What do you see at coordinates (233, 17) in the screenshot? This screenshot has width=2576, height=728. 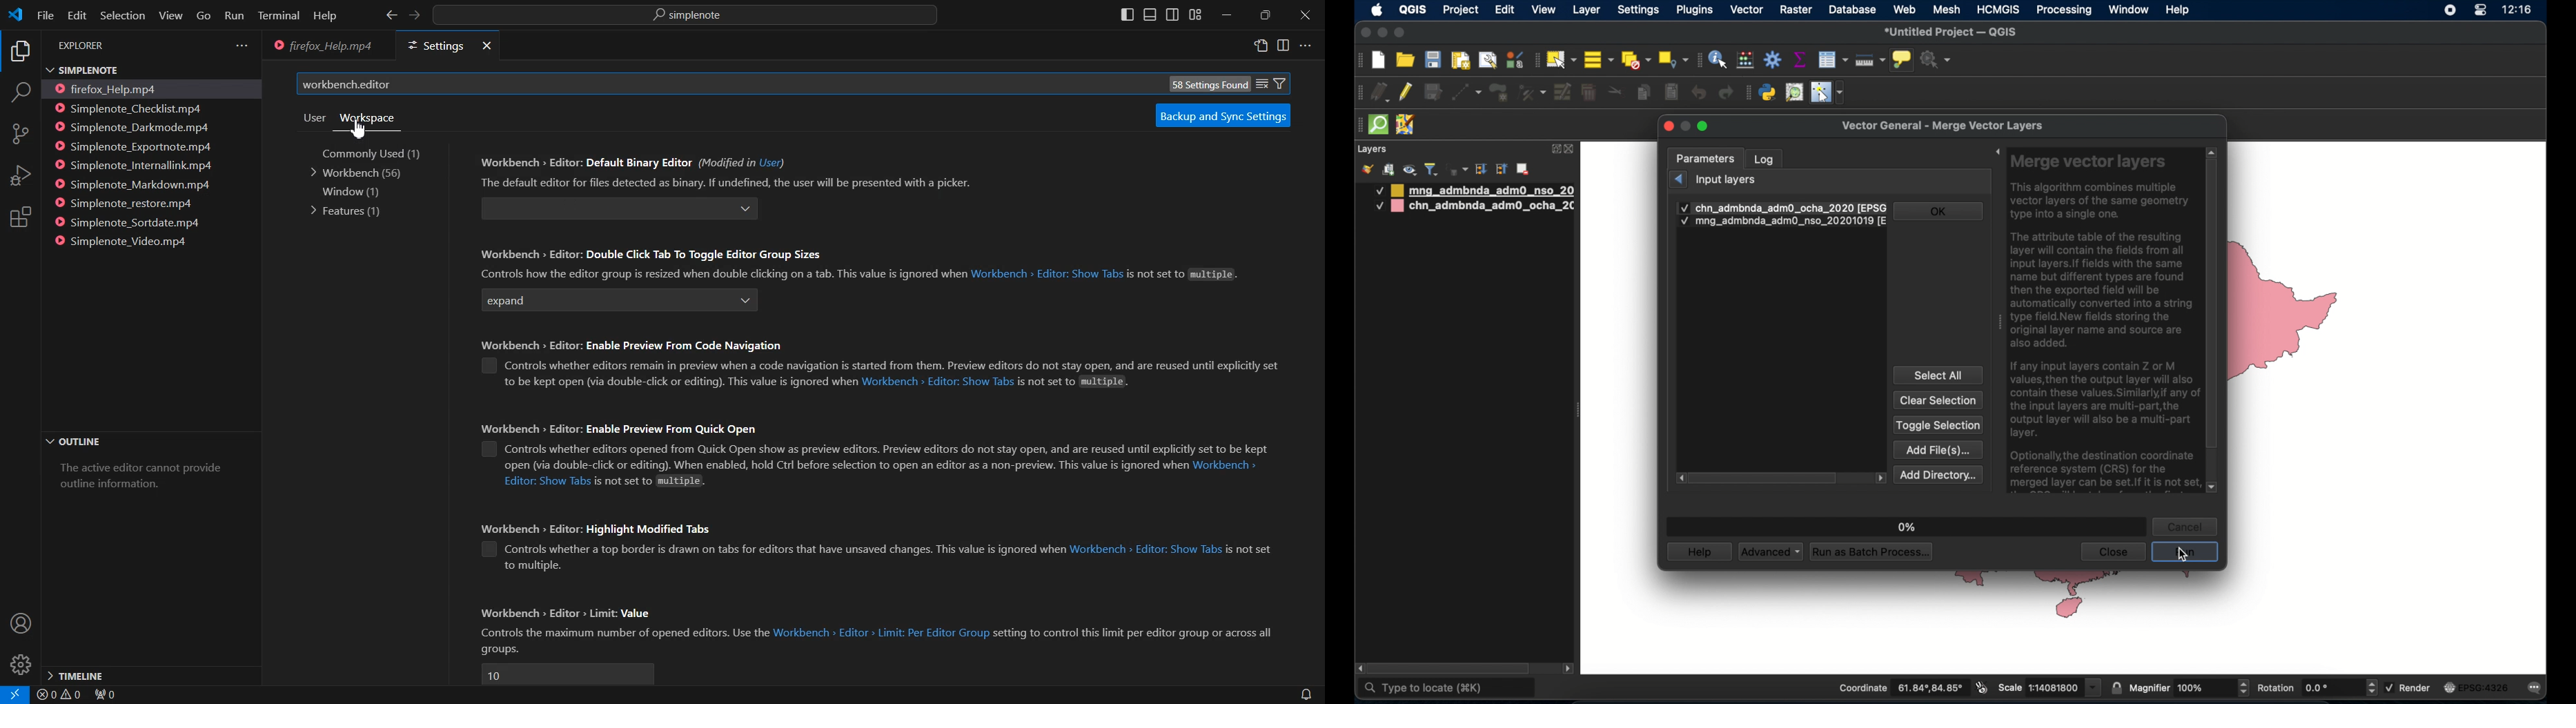 I see `Run` at bounding box center [233, 17].